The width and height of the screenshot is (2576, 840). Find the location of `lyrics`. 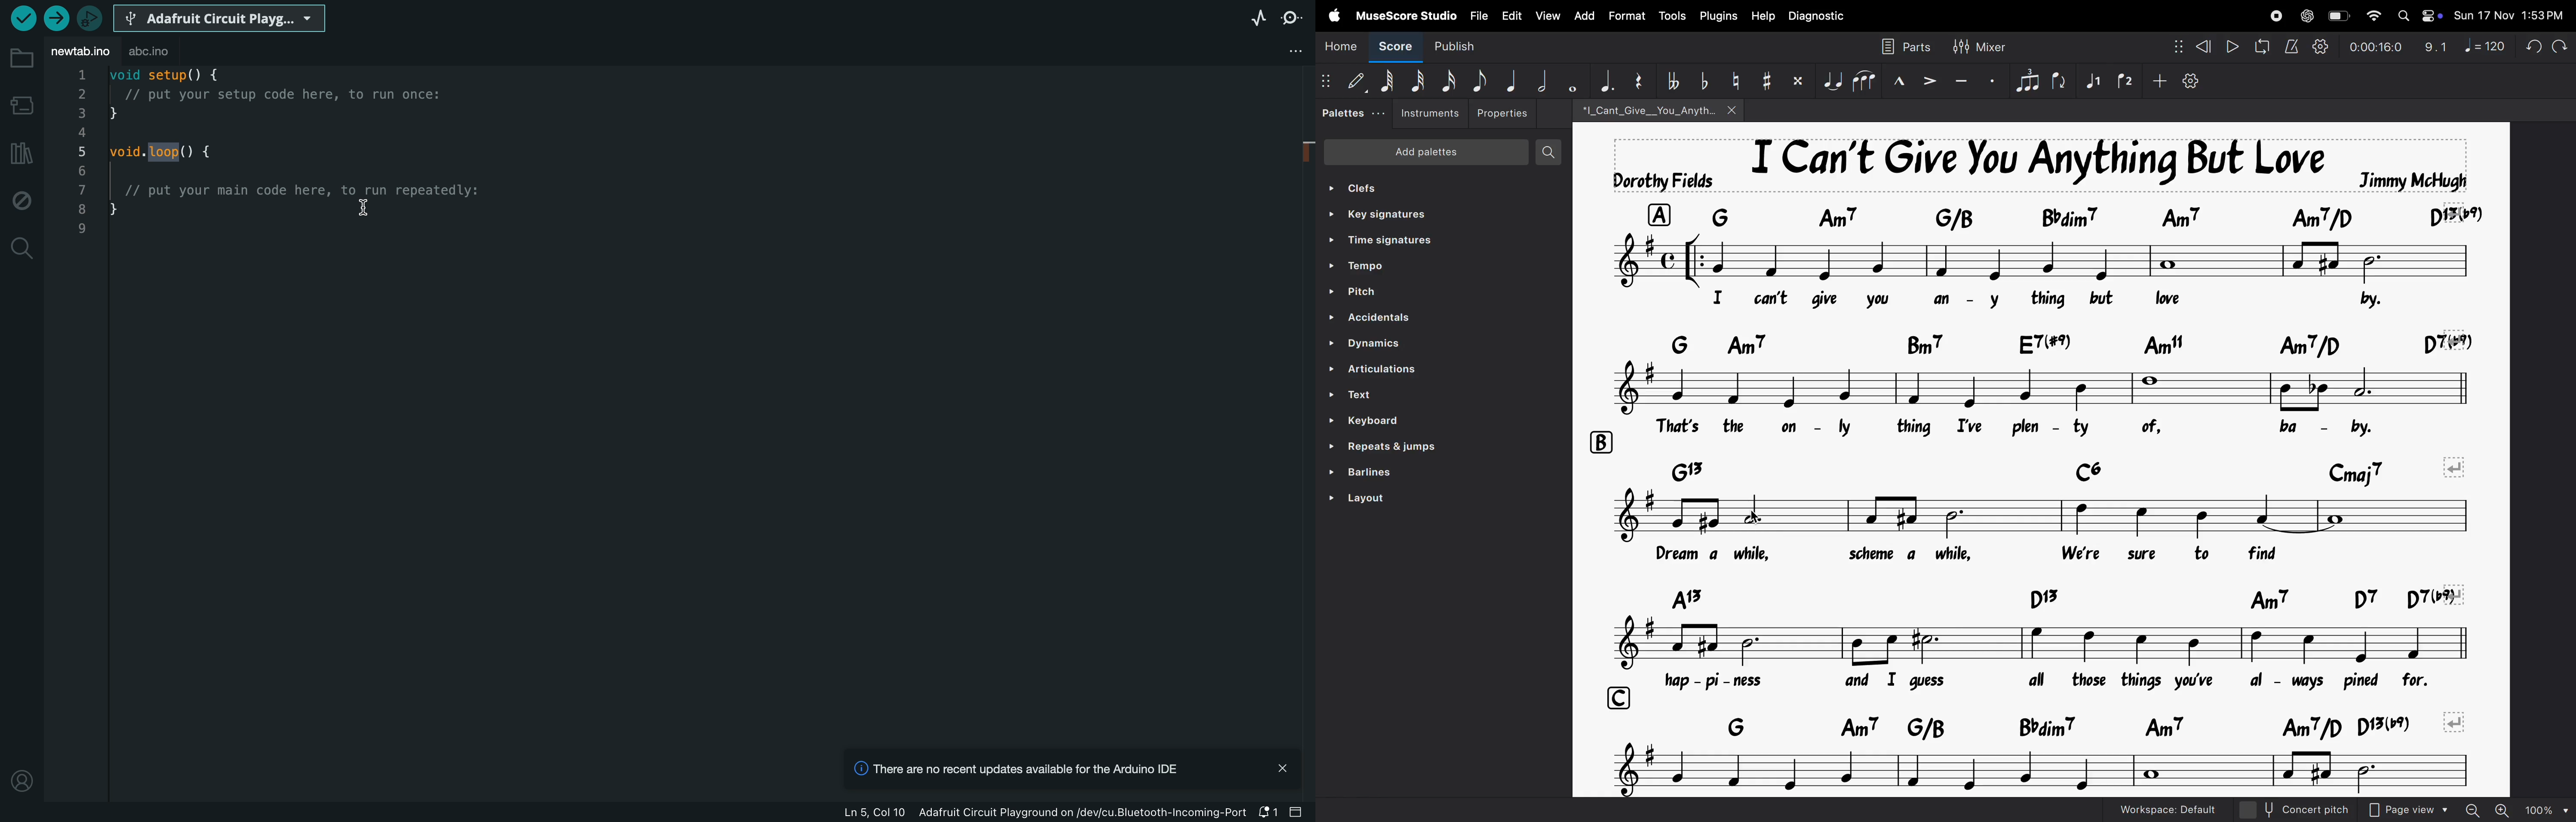

lyrics is located at coordinates (2019, 555).